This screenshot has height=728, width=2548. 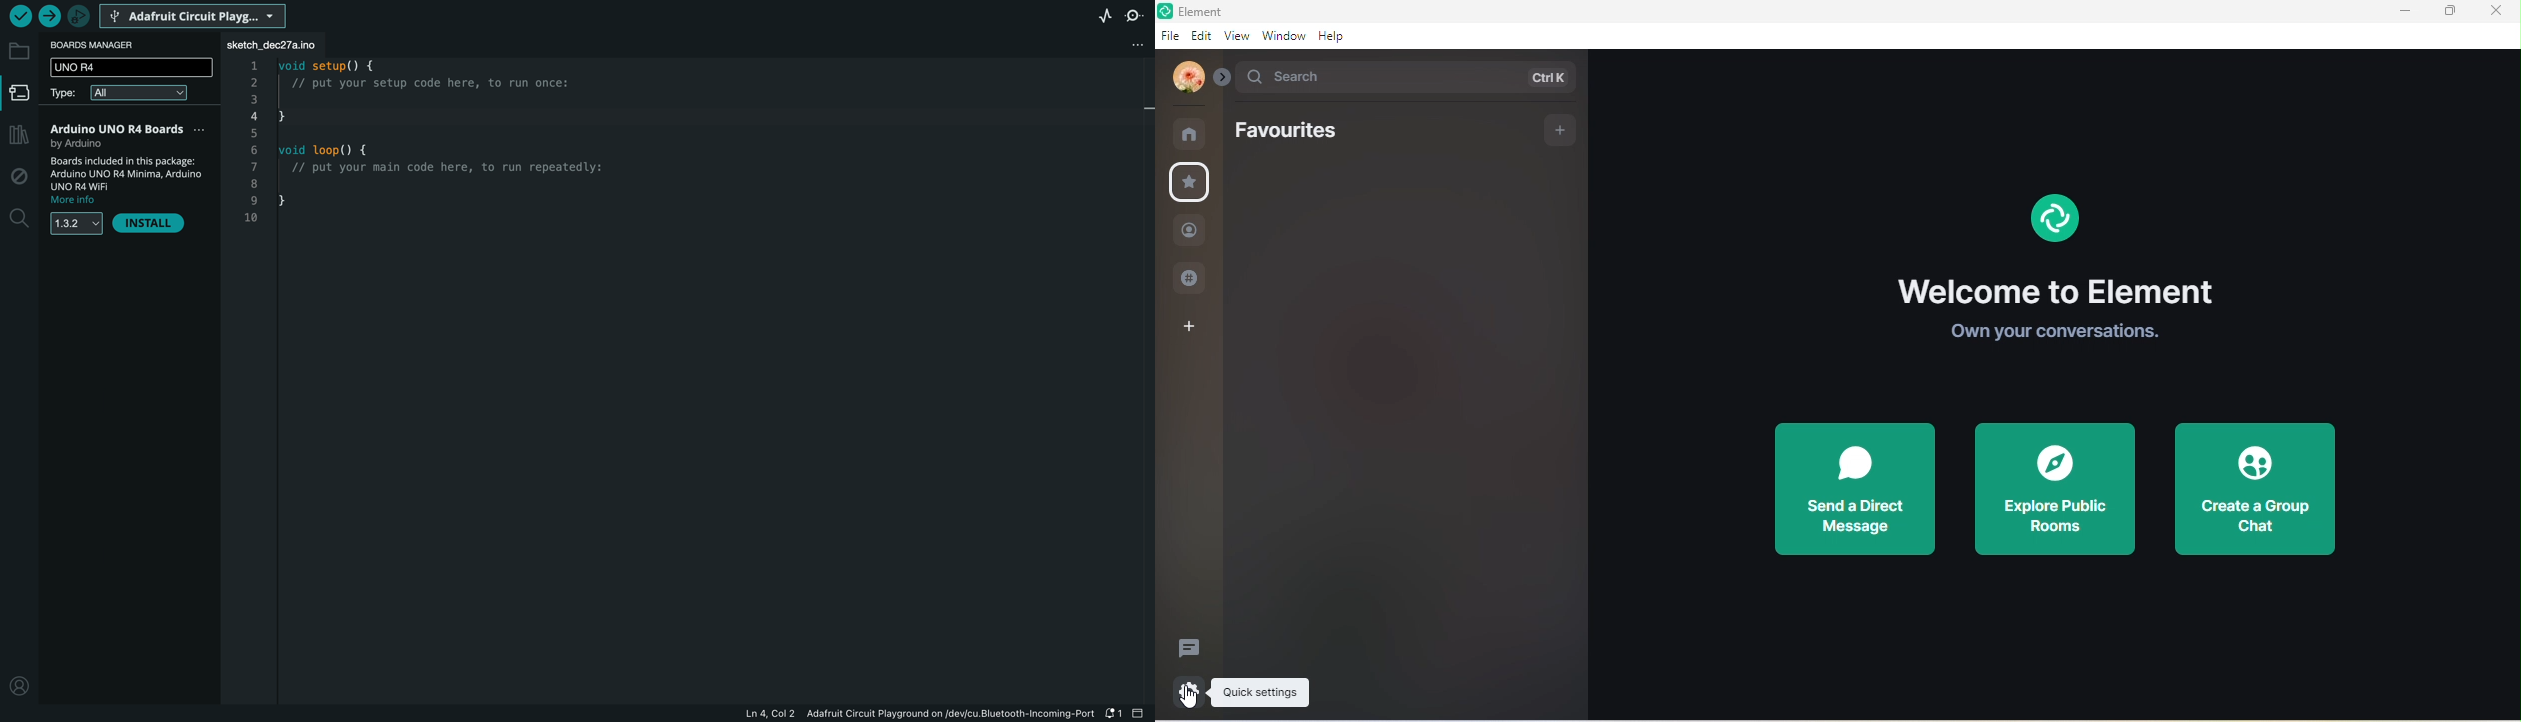 I want to click on create a group chat, so click(x=2251, y=490).